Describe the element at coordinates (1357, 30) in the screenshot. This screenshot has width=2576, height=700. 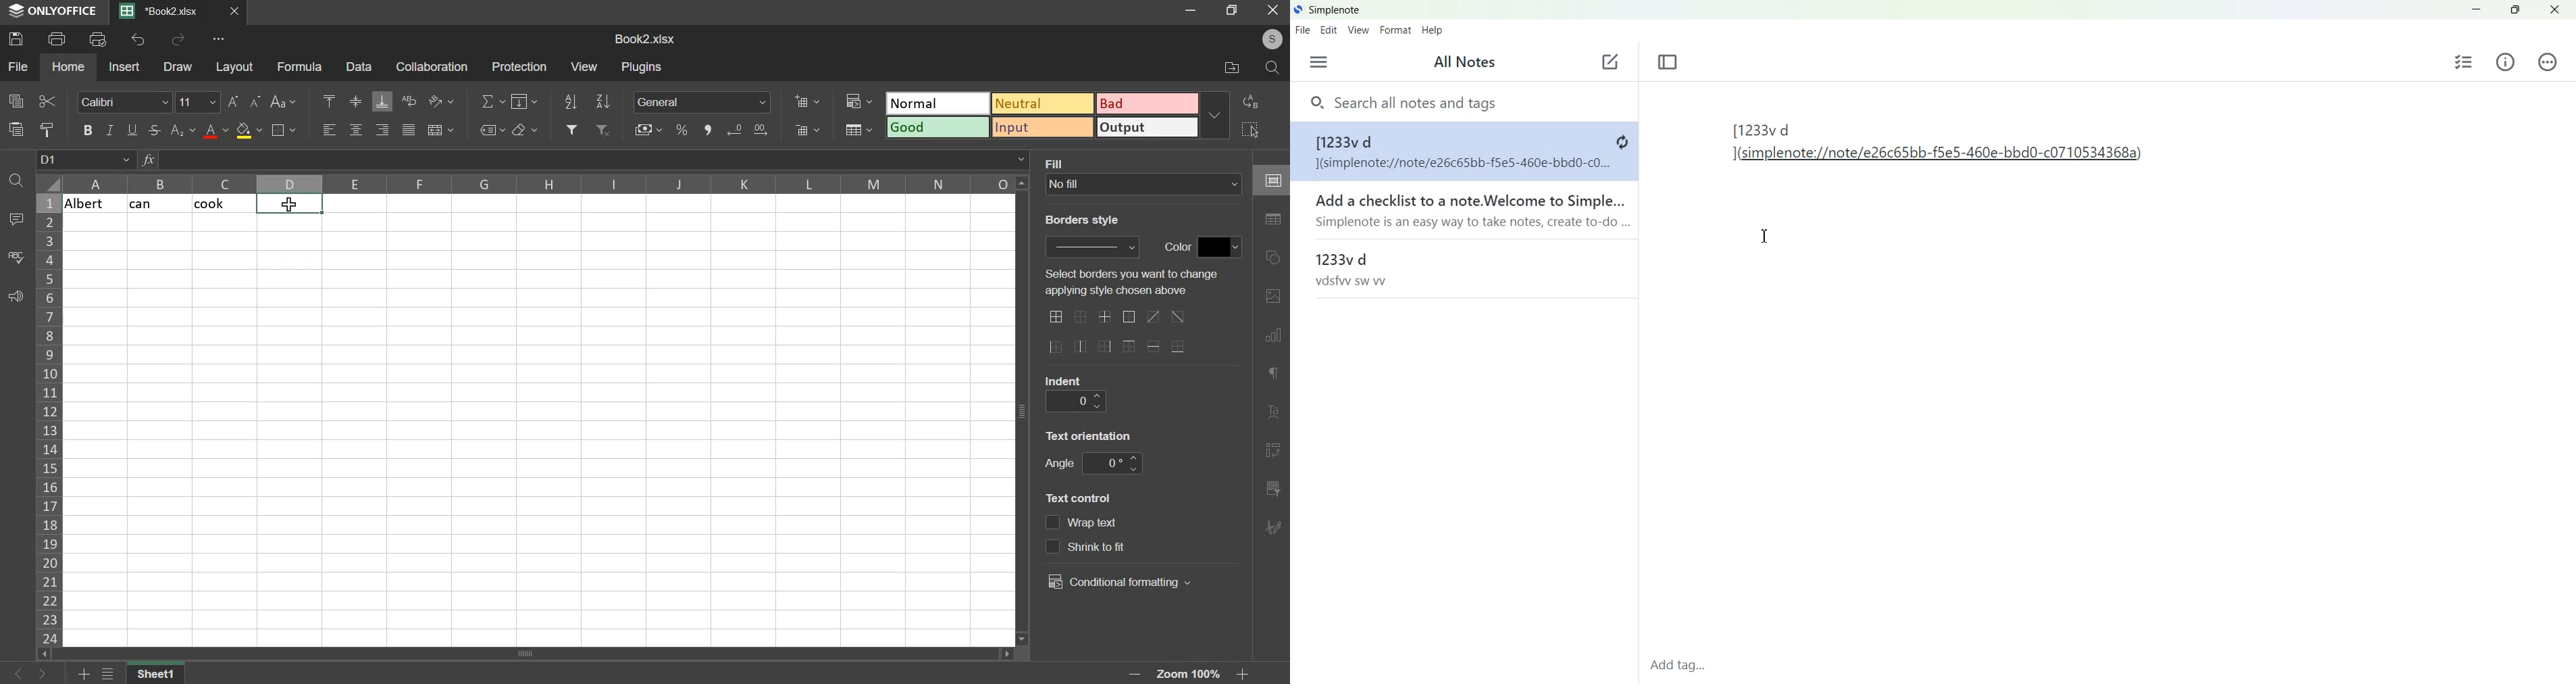
I see `View` at that location.